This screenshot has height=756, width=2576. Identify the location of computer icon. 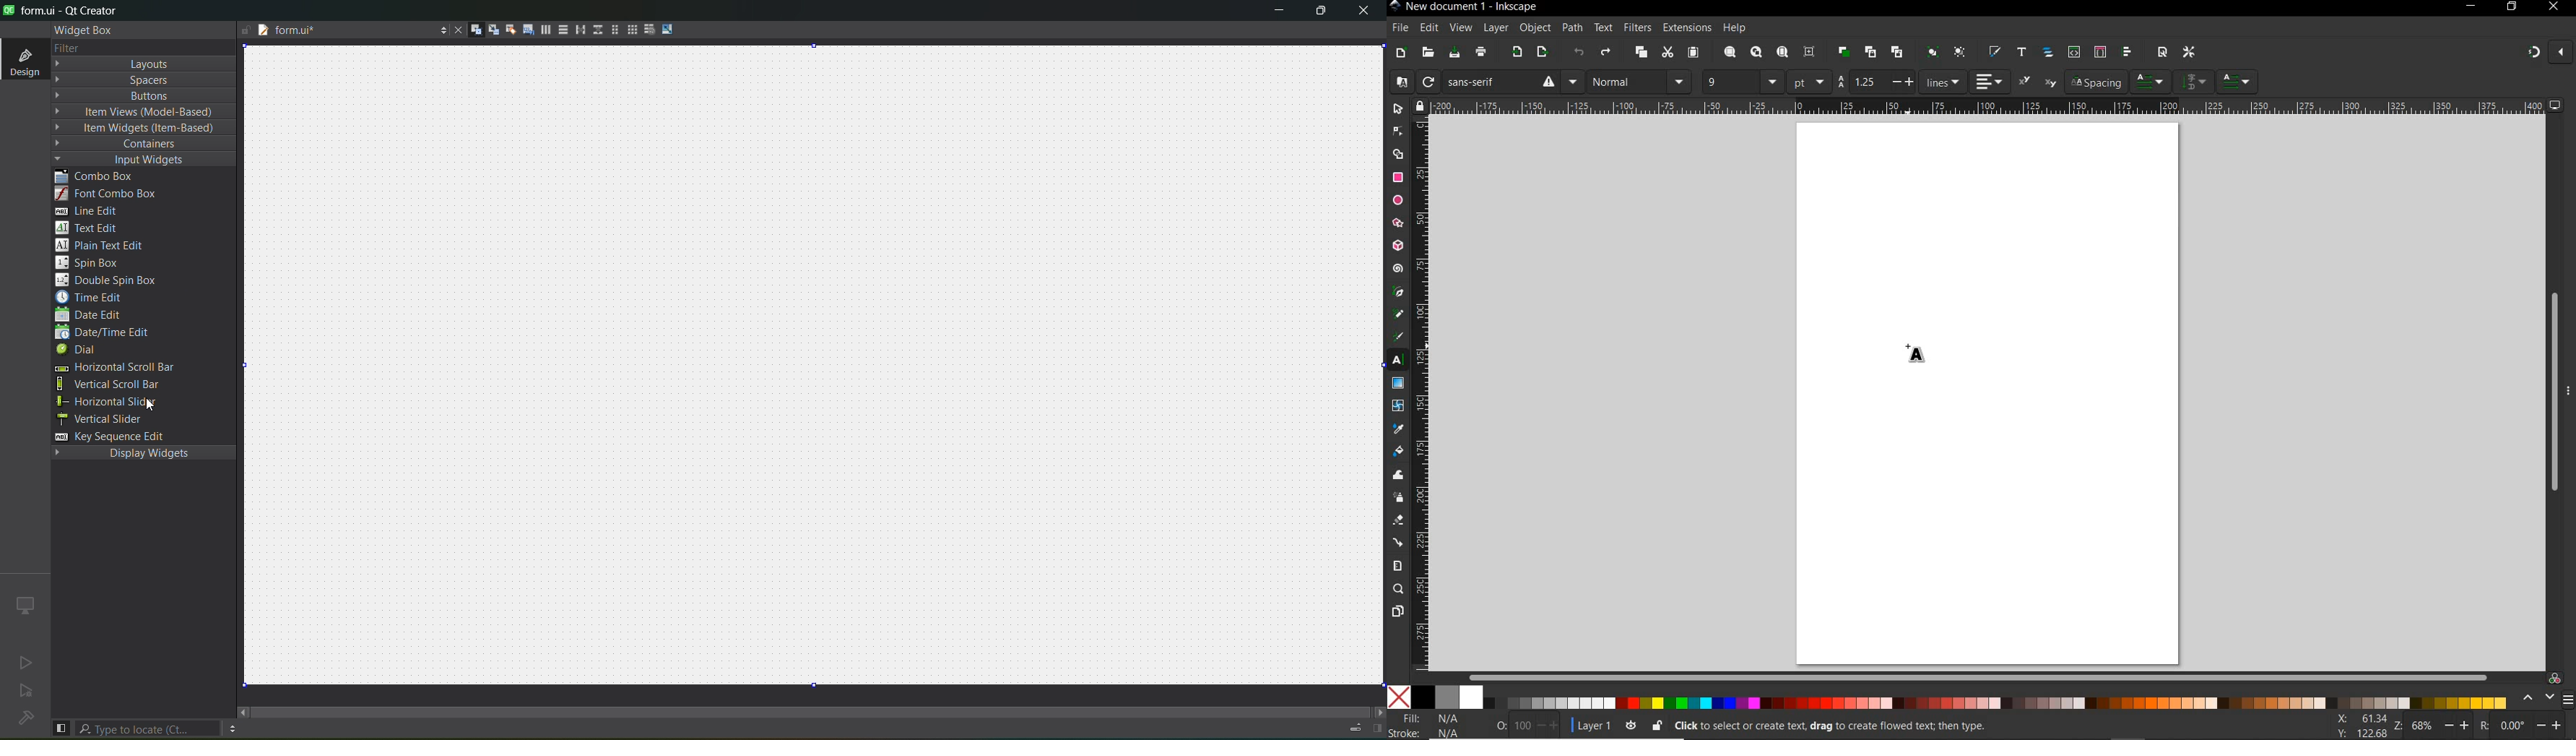
(2556, 105).